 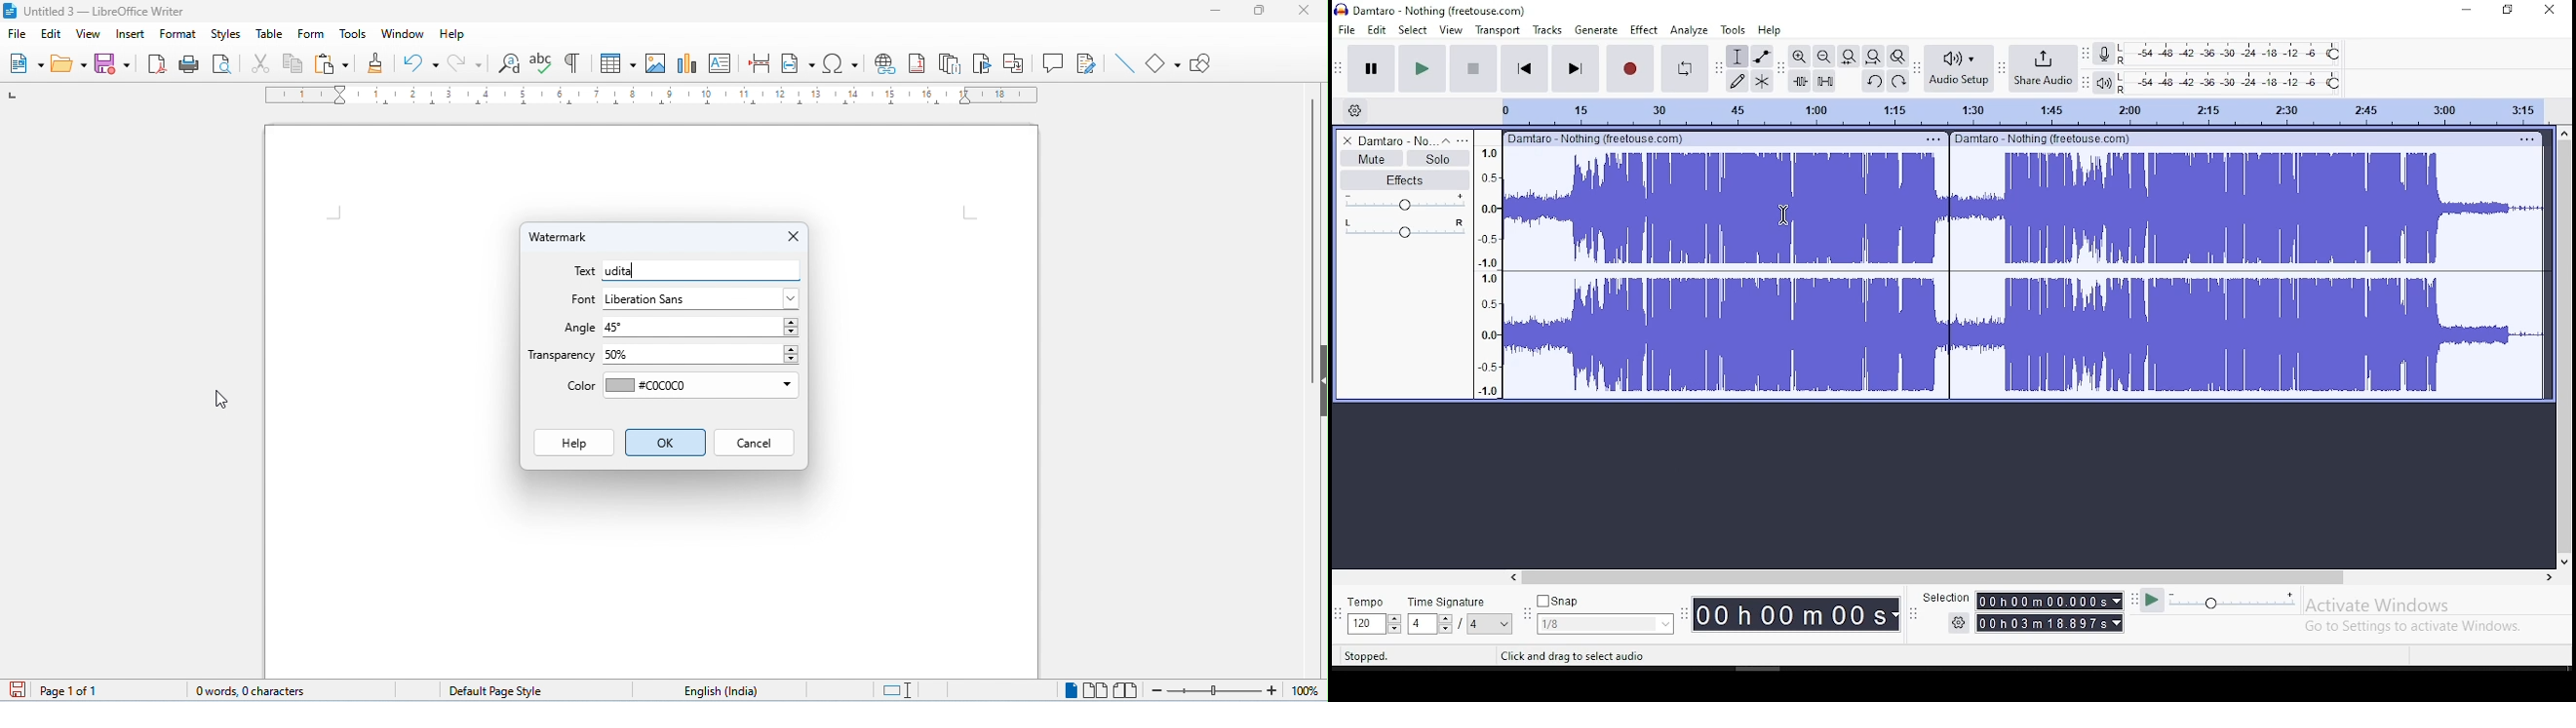 What do you see at coordinates (224, 400) in the screenshot?
I see `cursor` at bounding box center [224, 400].